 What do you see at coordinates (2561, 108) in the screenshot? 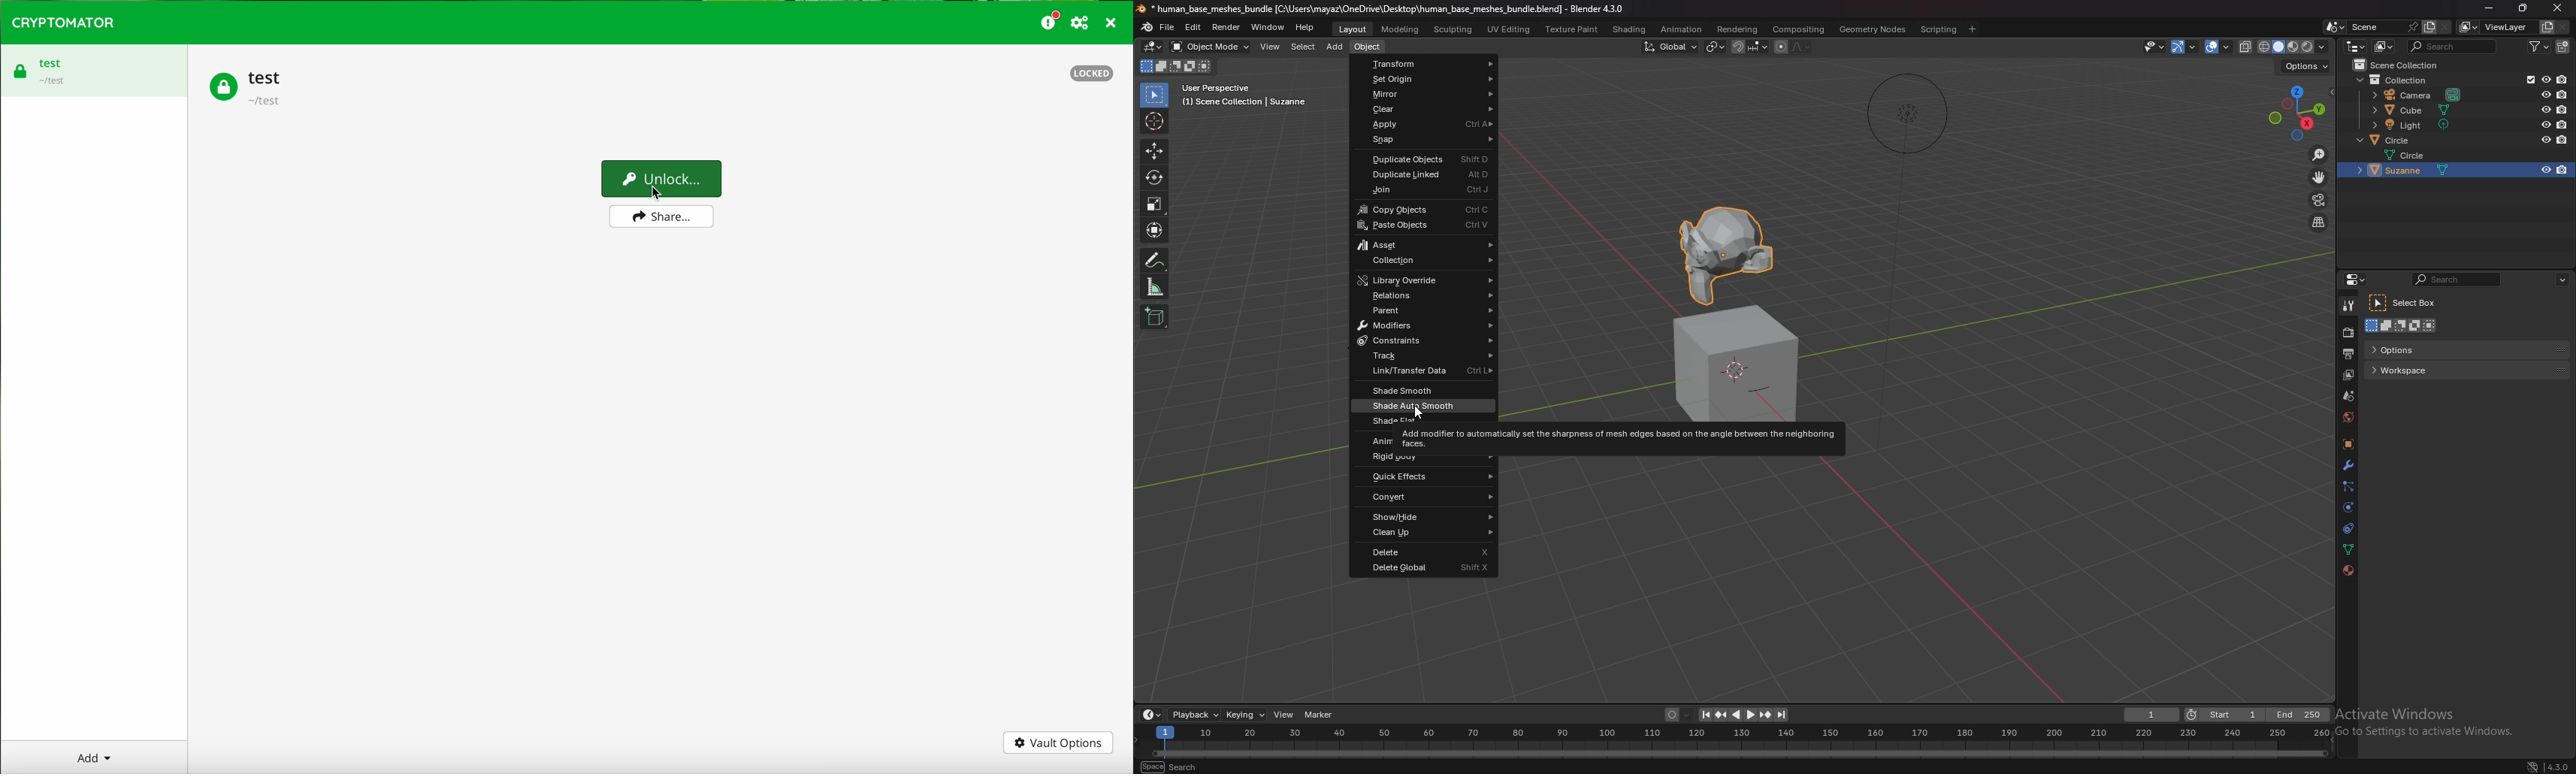
I see `disable in renders` at bounding box center [2561, 108].